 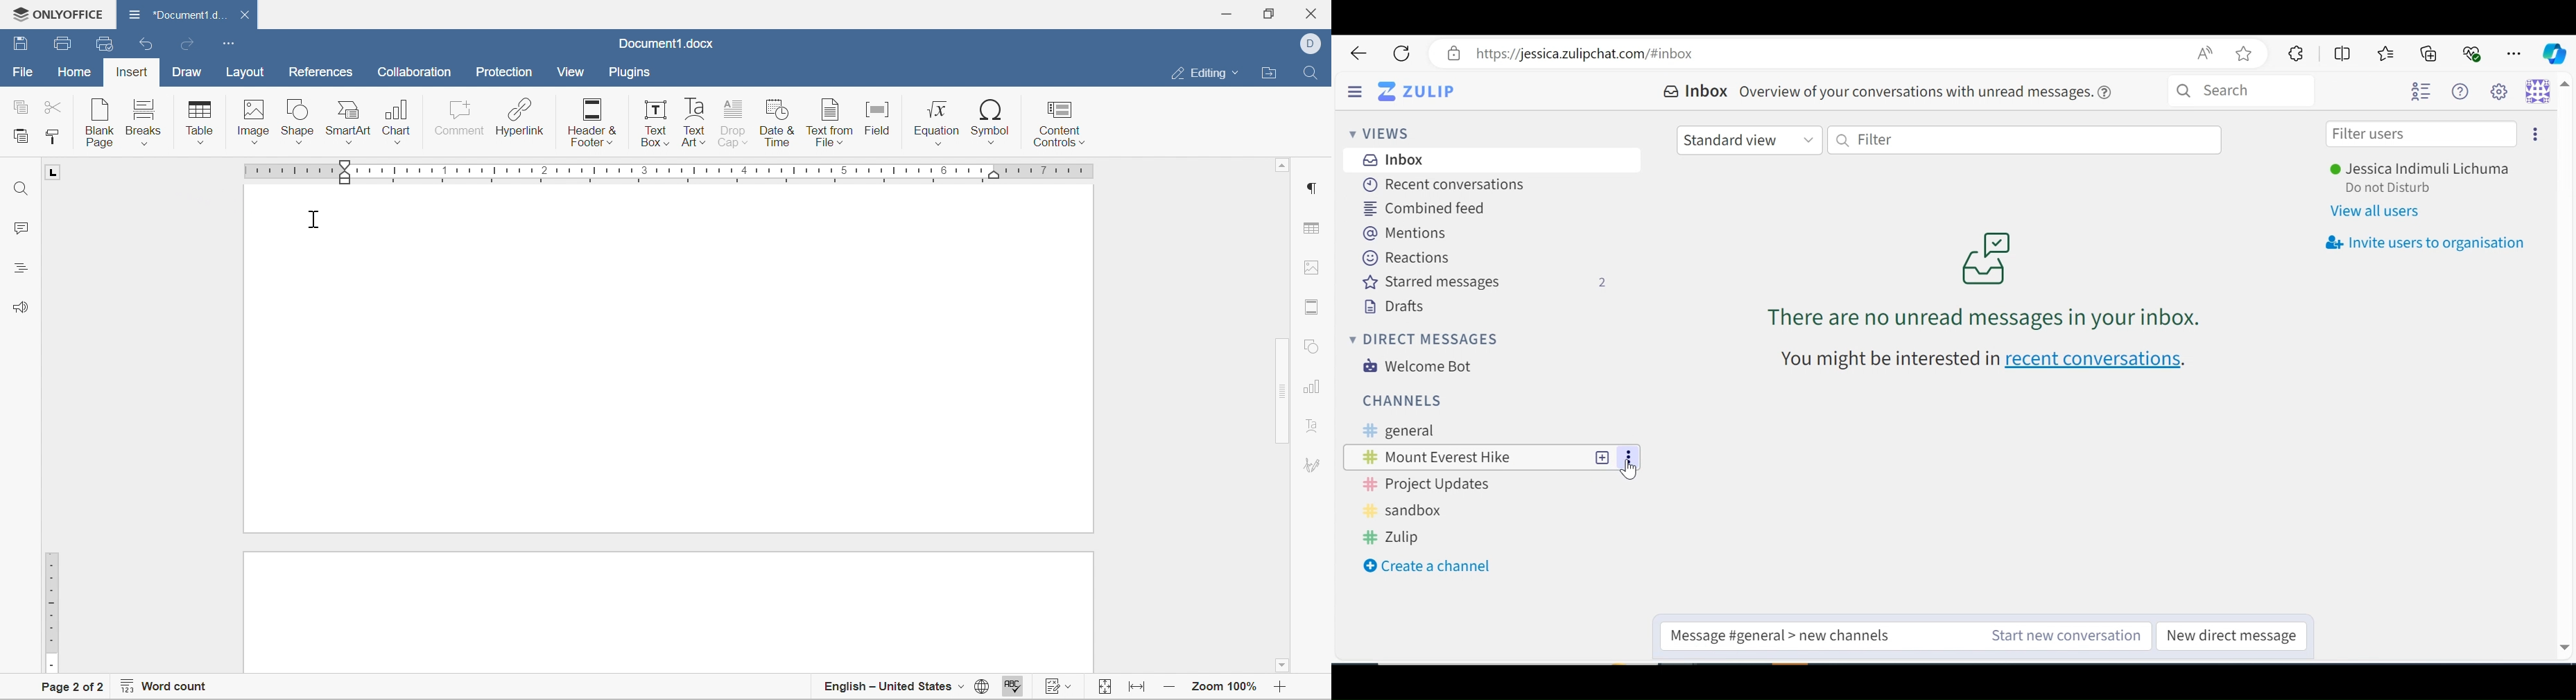 What do you see at coordinates (20, 105) in the screenshot?
I see `Copy` at bounding box center [20, 105].